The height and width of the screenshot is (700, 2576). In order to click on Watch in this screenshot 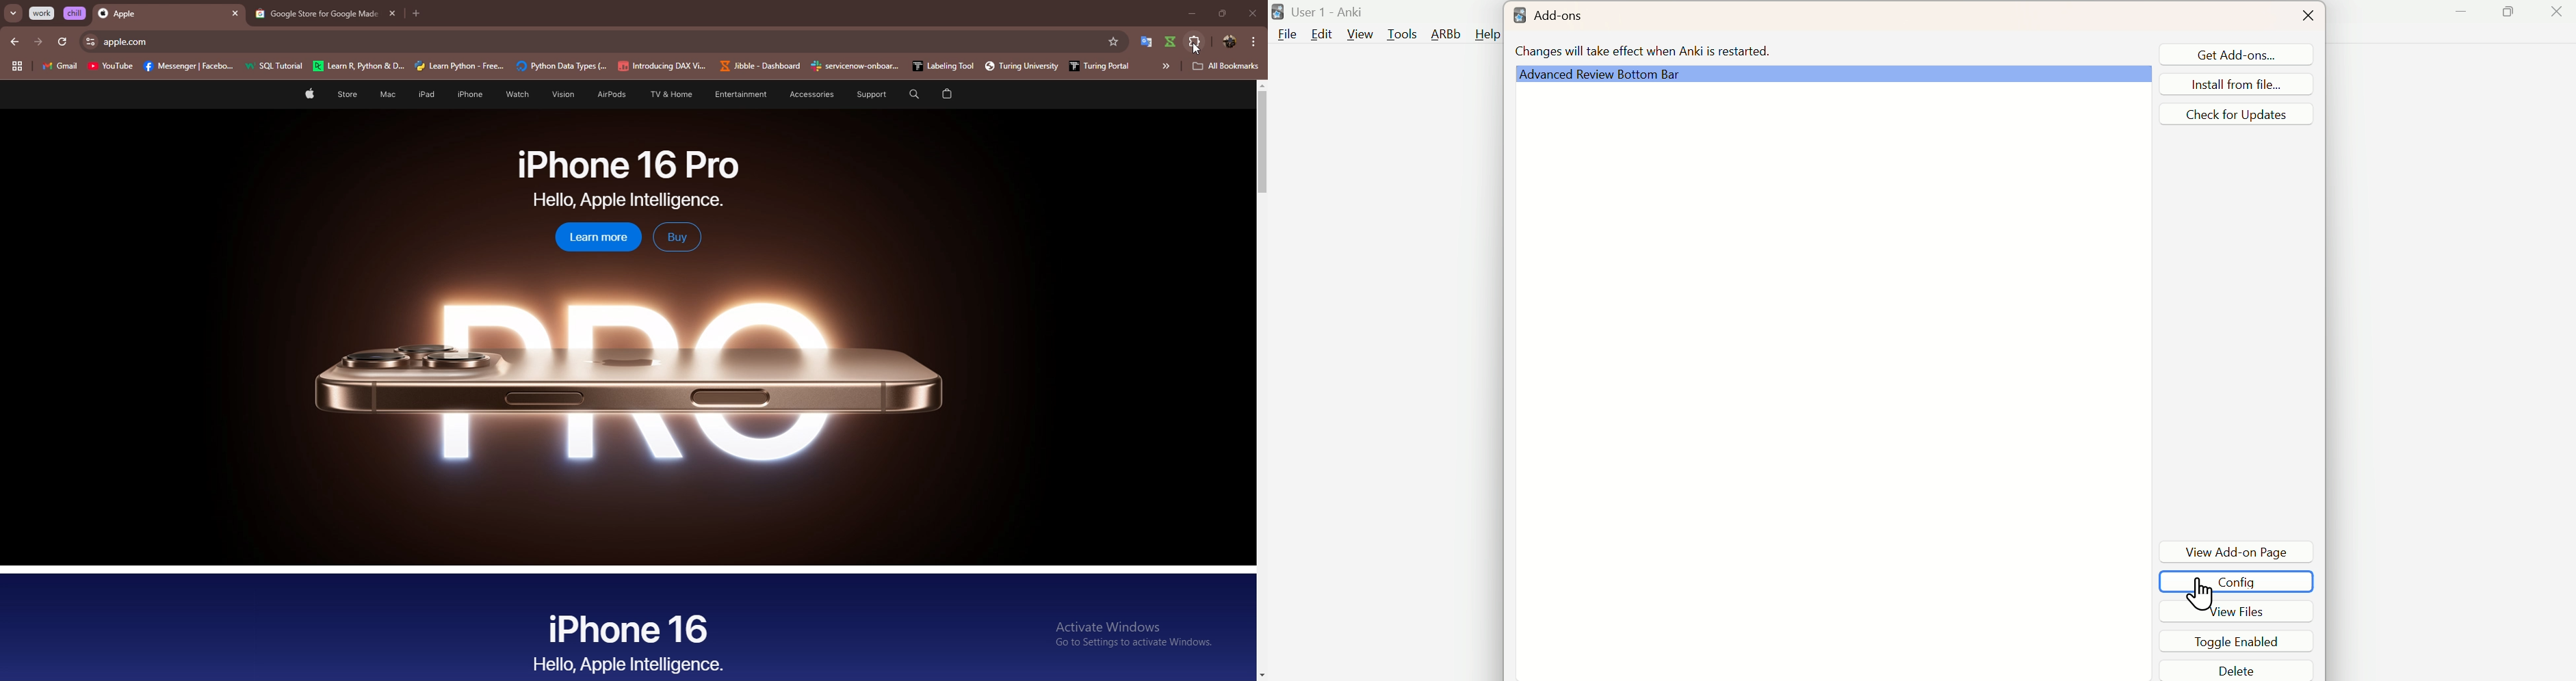, I will do `click(515, 94)`.